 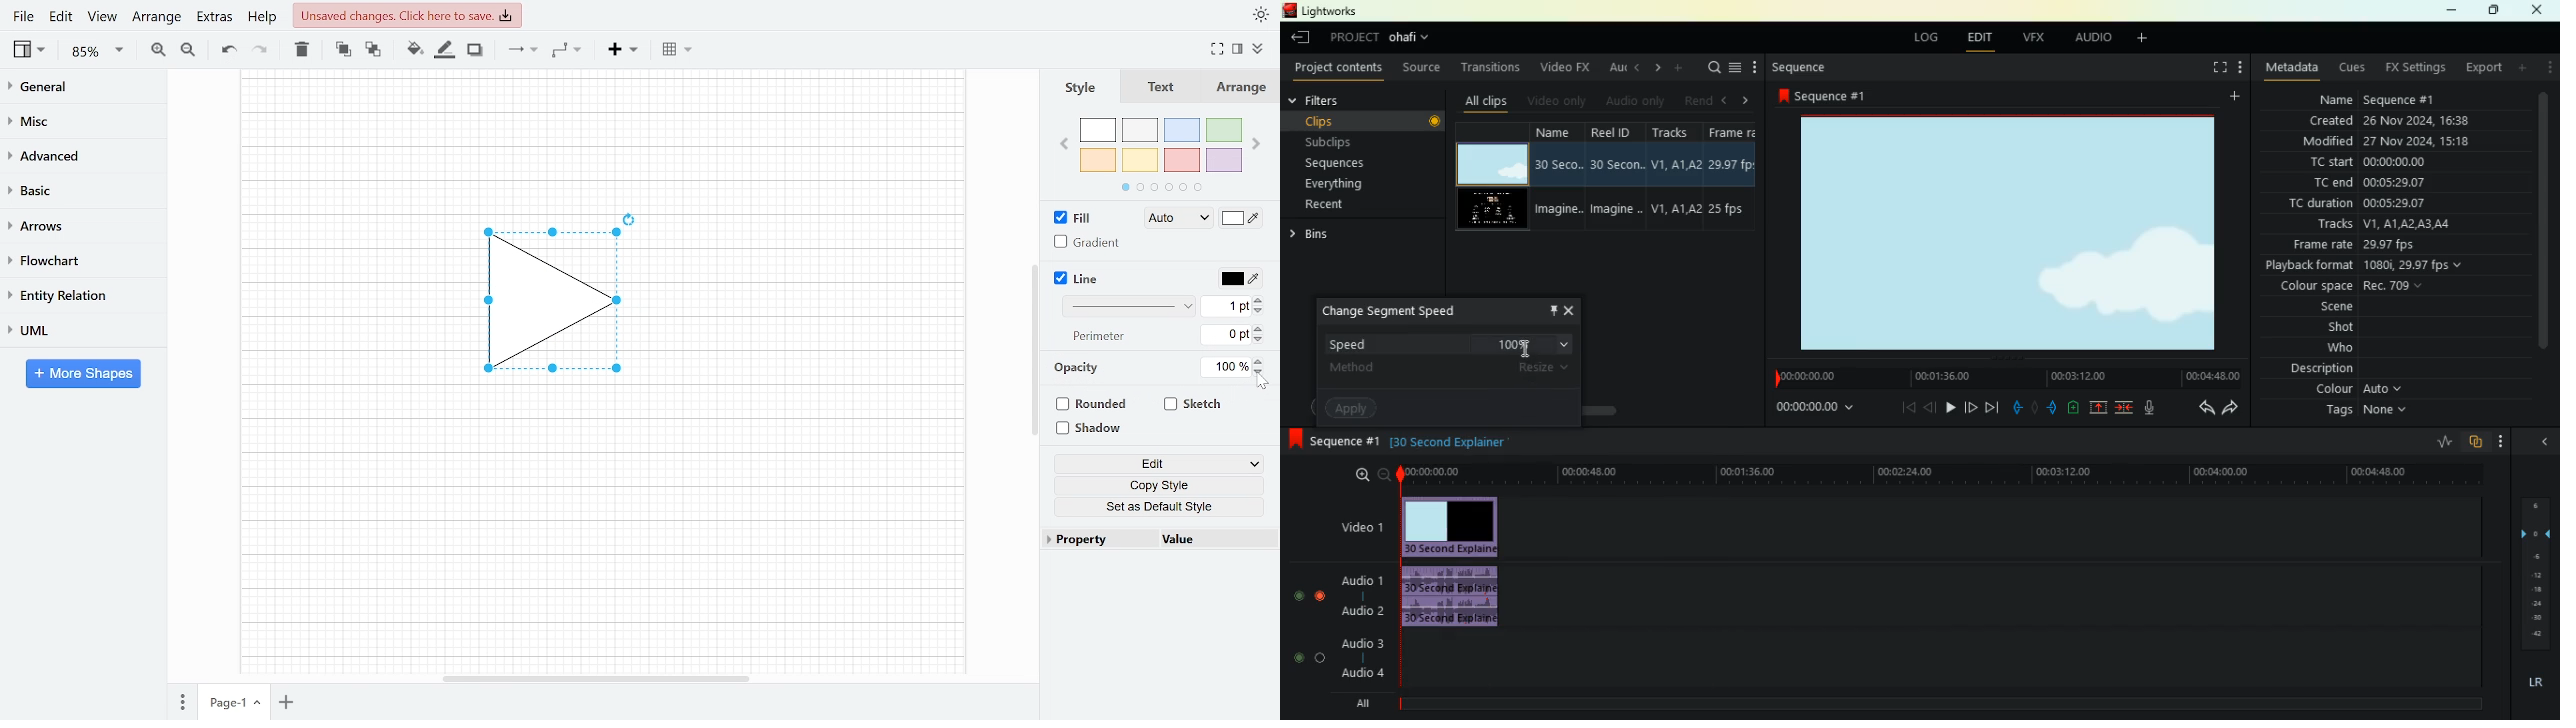 What do you see at coordinates (1163, 486) in the screenshot?
I see `Copy style` at bounding box center [1163, 486].